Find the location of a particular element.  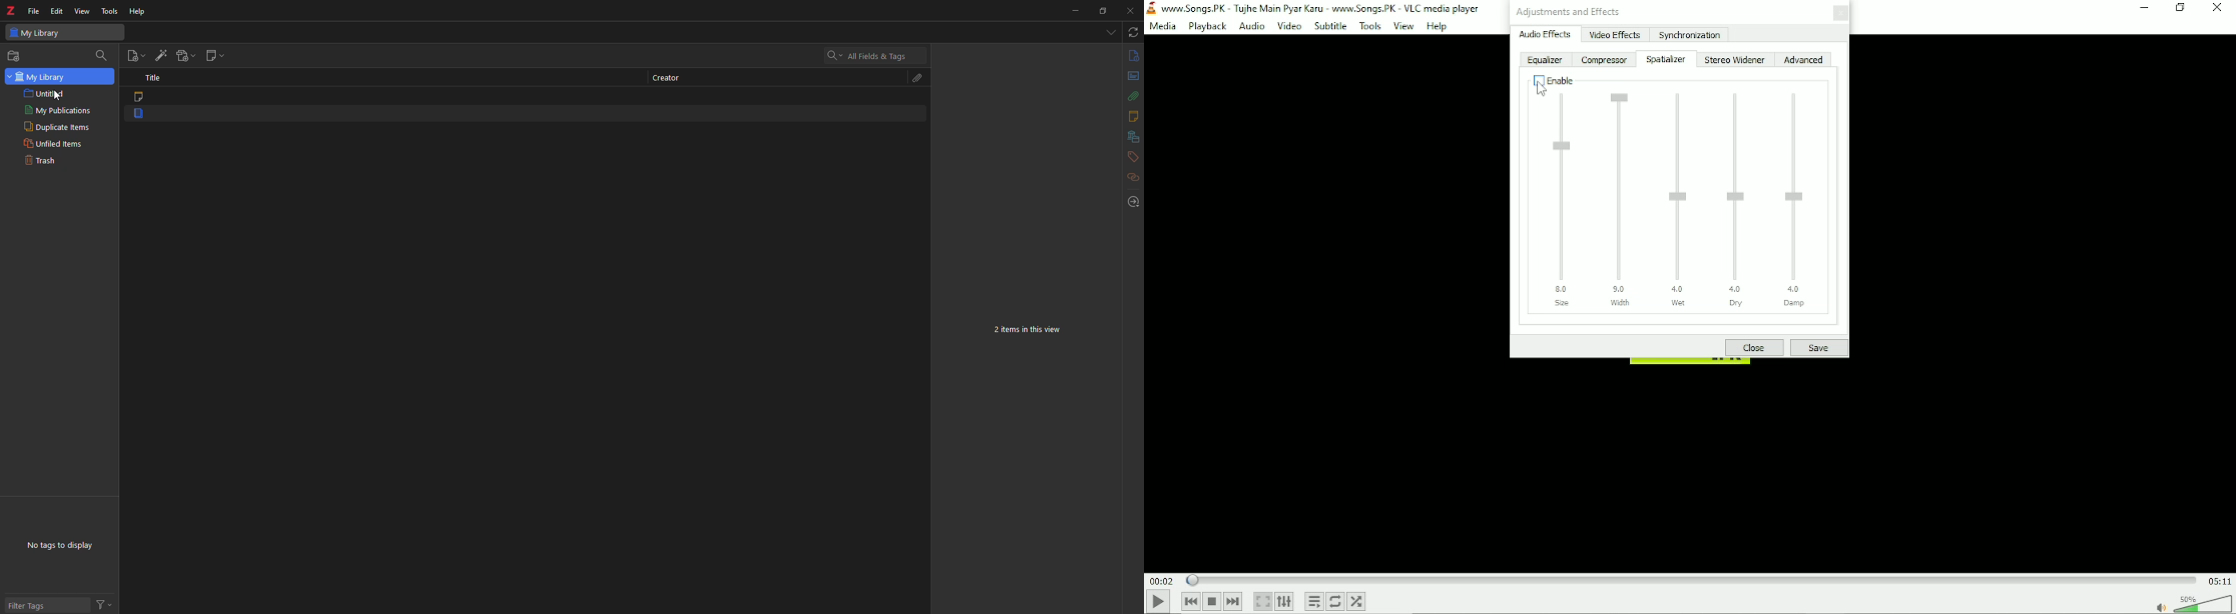

search is located at coordinates (104, 55).